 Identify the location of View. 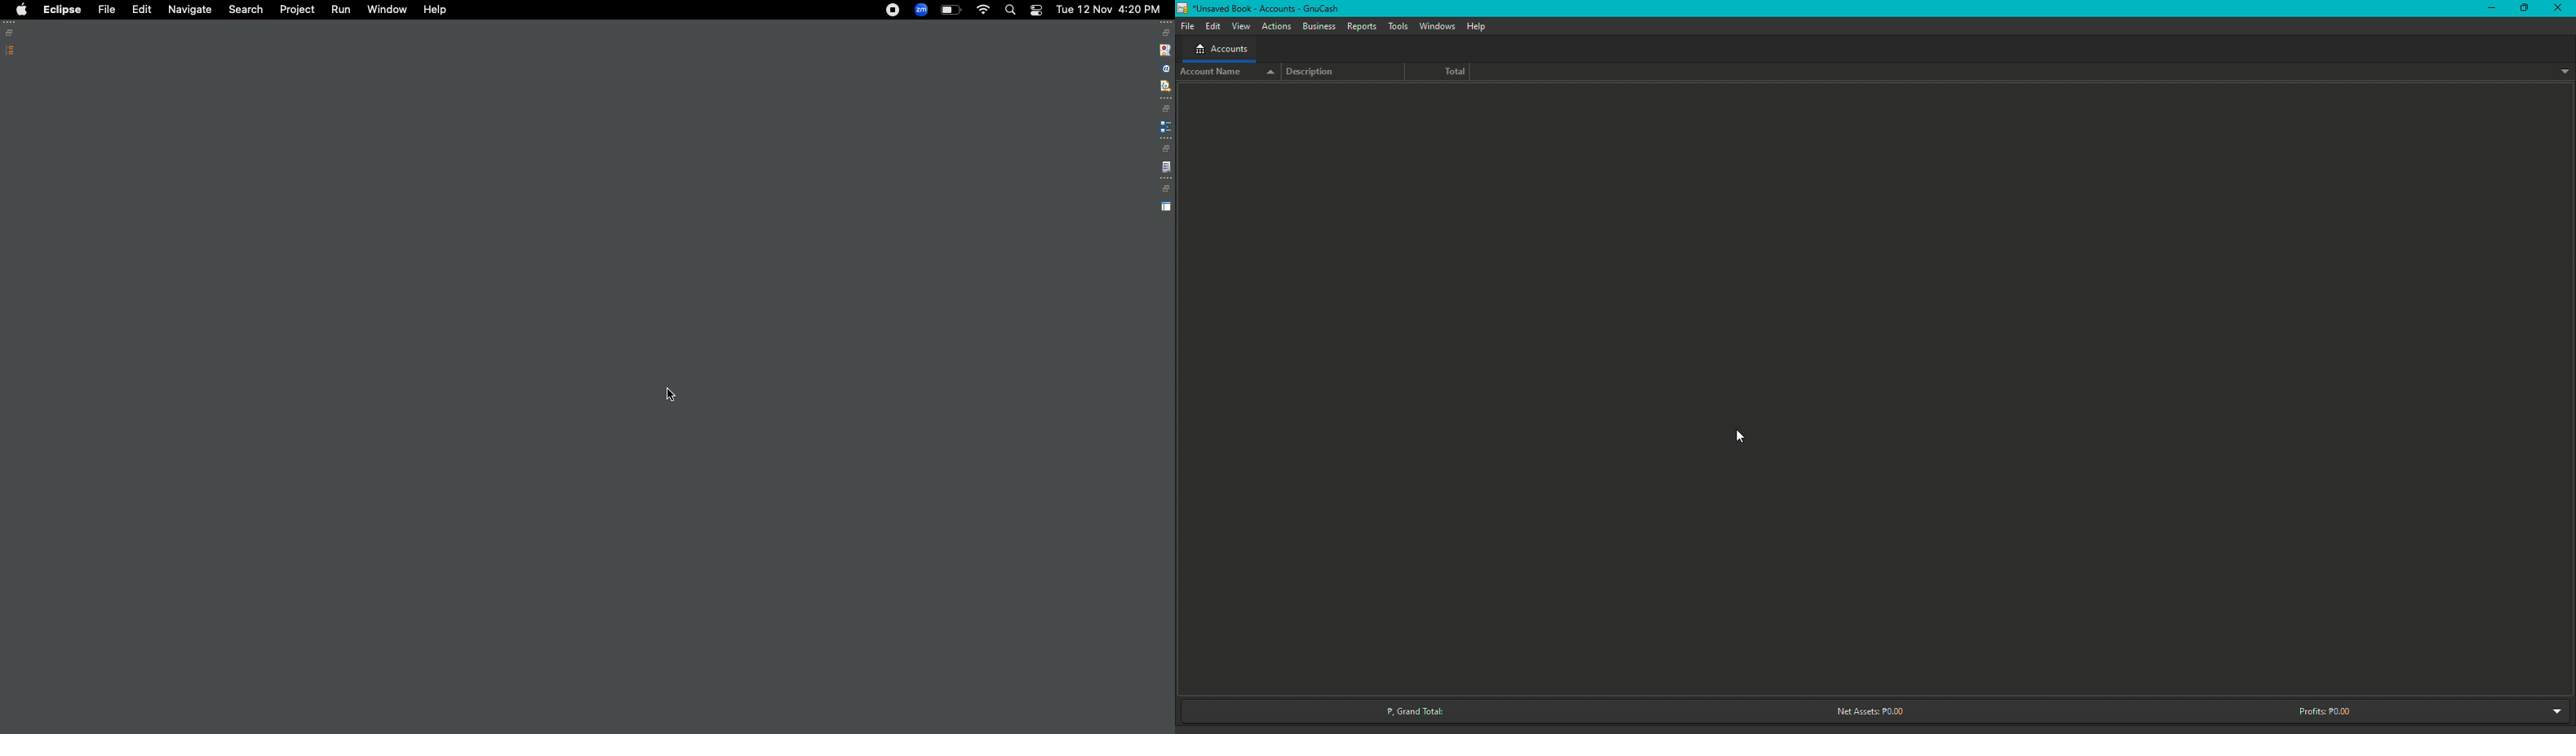
(1240, 26).